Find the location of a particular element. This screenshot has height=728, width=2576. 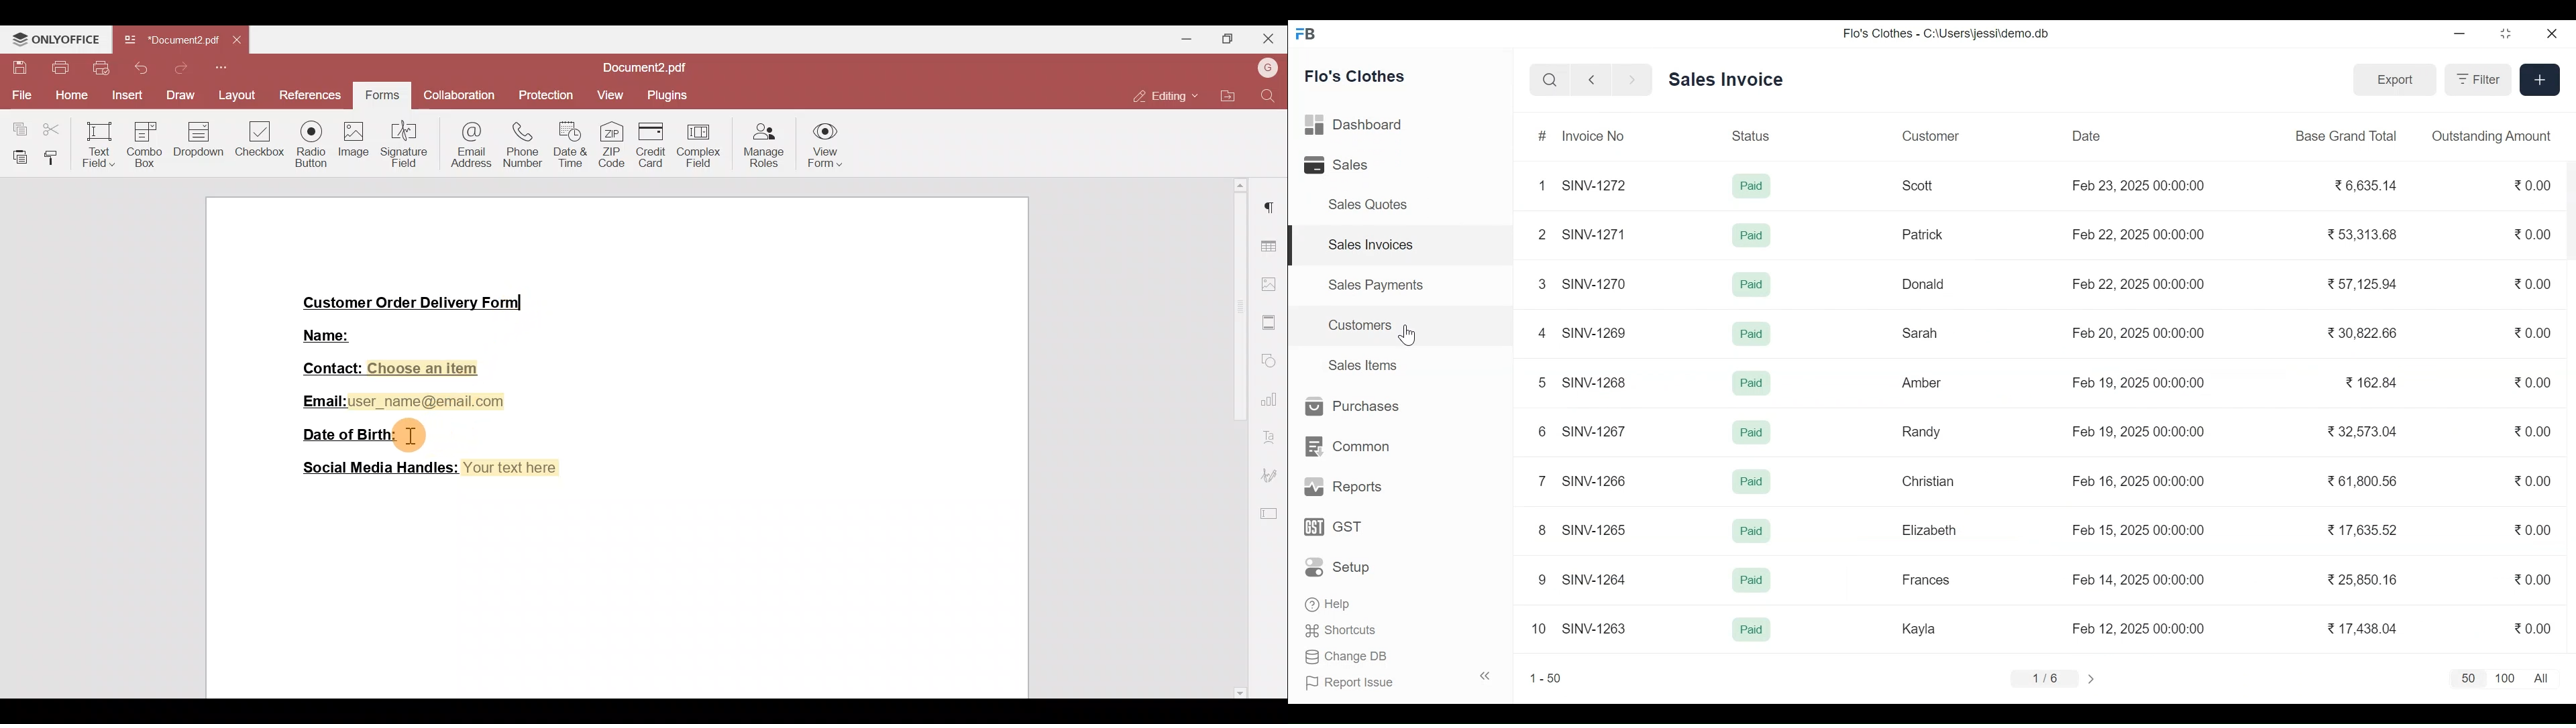

50 is located at coordinates (2468, 678).